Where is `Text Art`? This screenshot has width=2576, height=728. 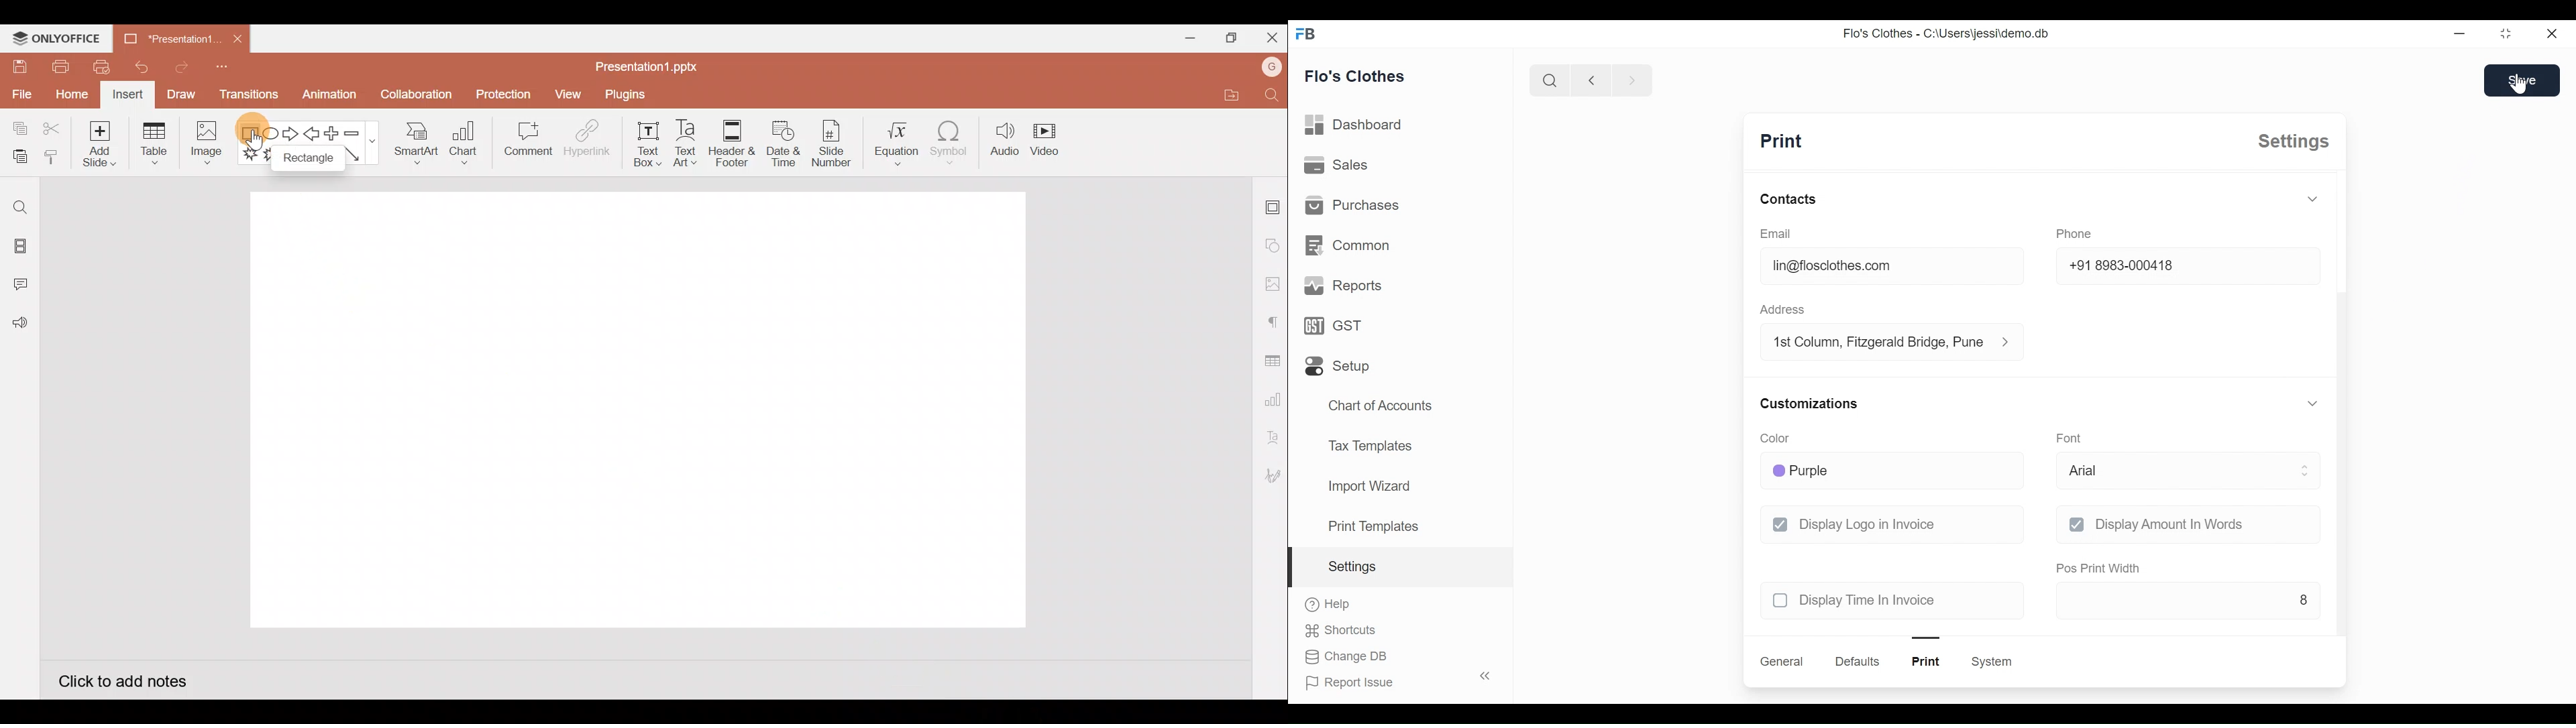
Text Art is located at coordinates (691, 140).